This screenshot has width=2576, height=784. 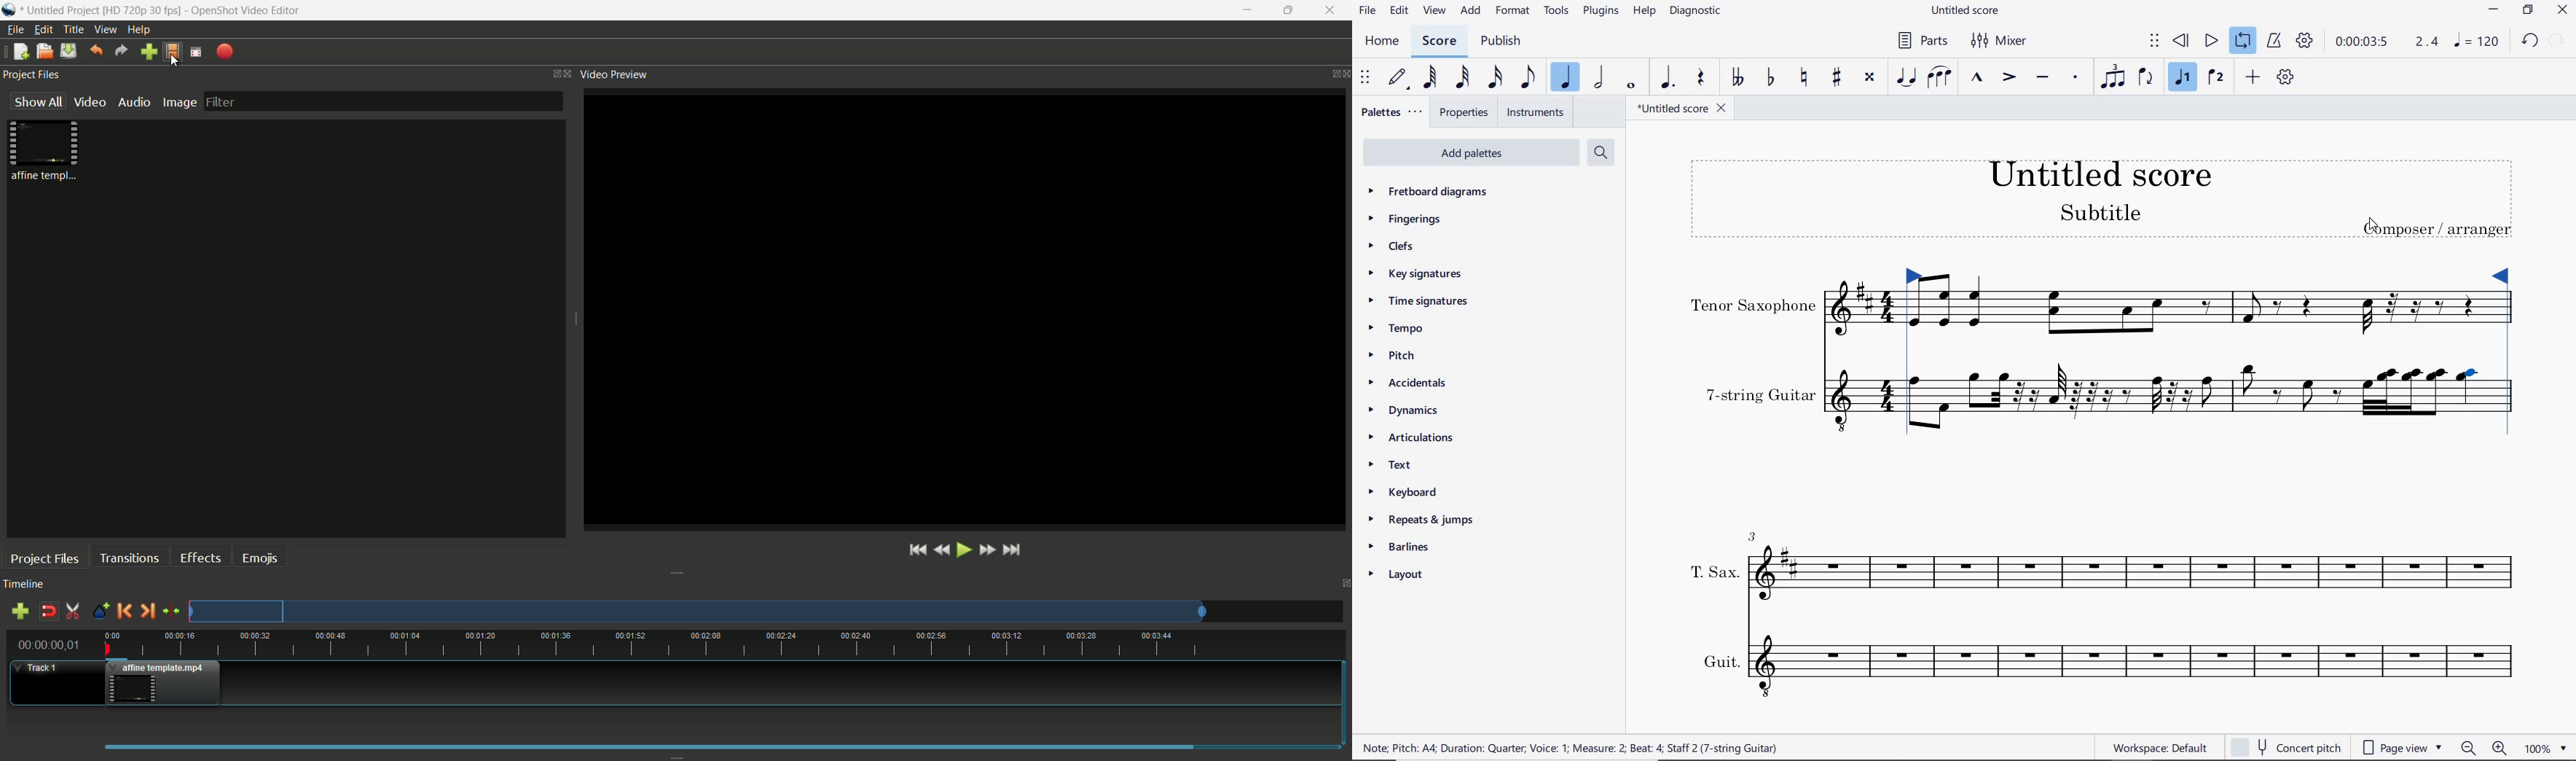 What do you see at coordinates (1683, 110) in the screenshot?
I see `FILE NAME` at bounding box center [1683, 110].